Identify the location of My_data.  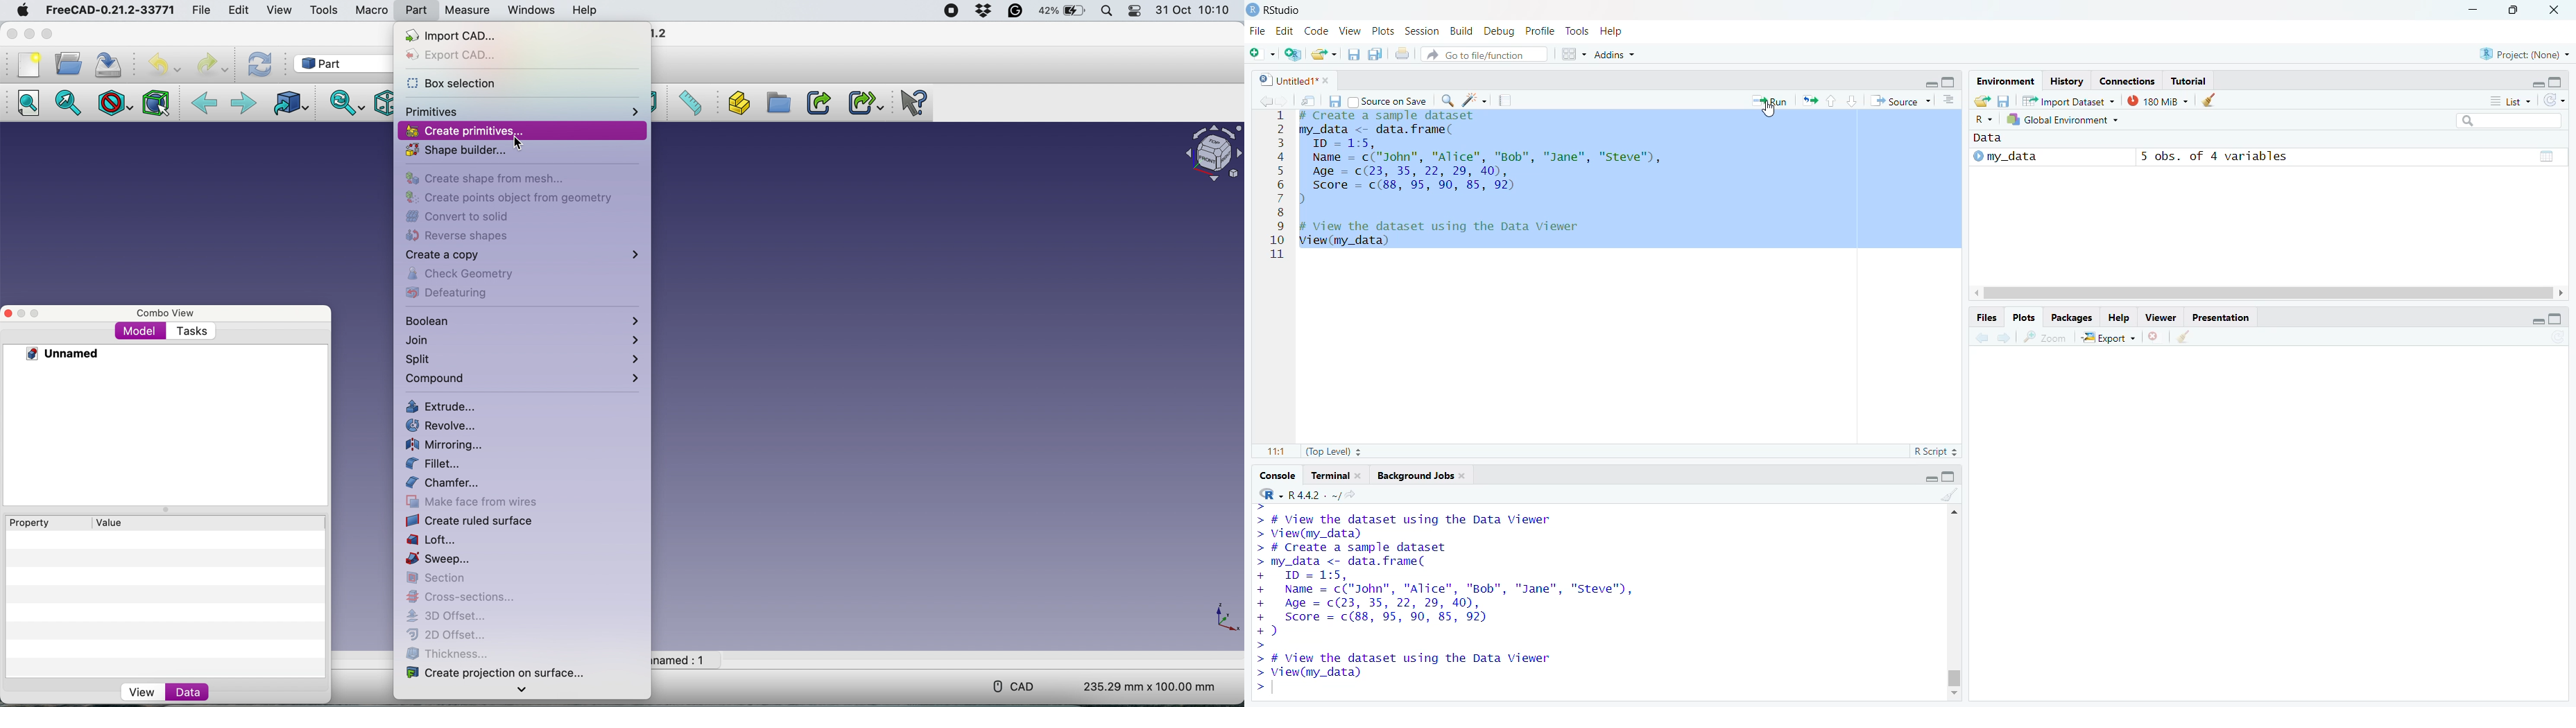
(2004, 158).